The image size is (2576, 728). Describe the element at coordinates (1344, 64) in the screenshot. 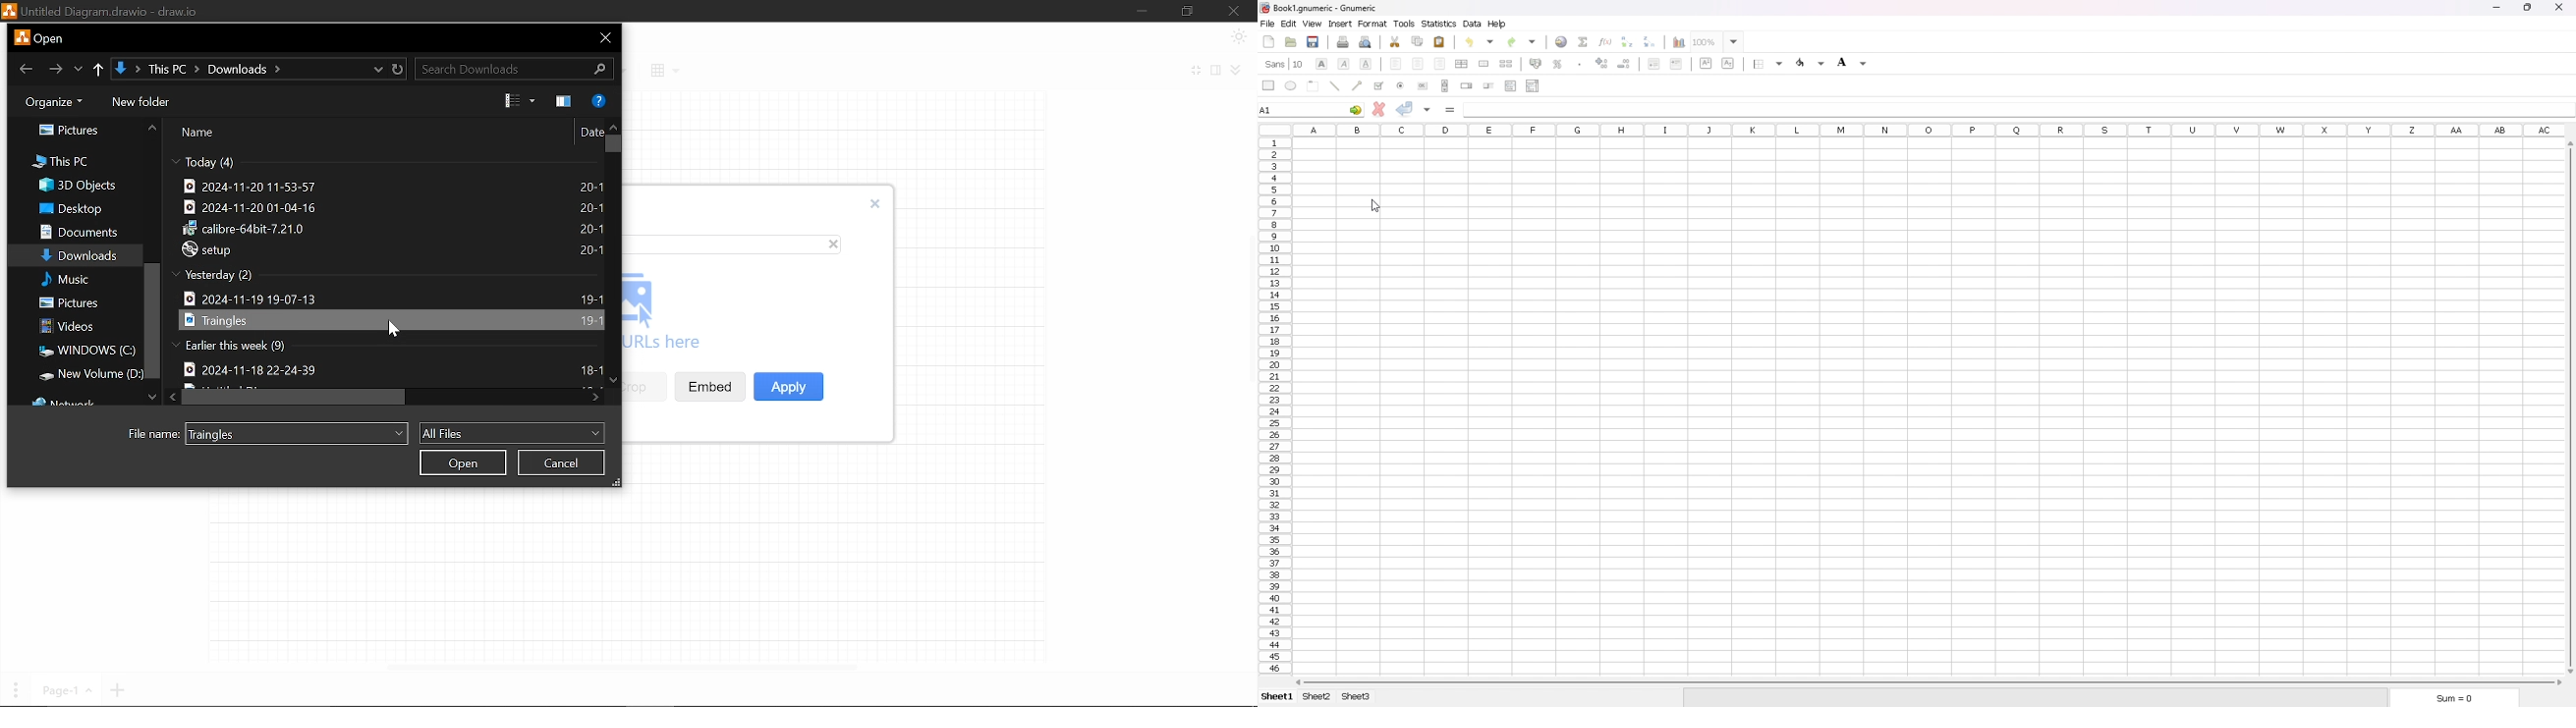

I see `italic` at that location.